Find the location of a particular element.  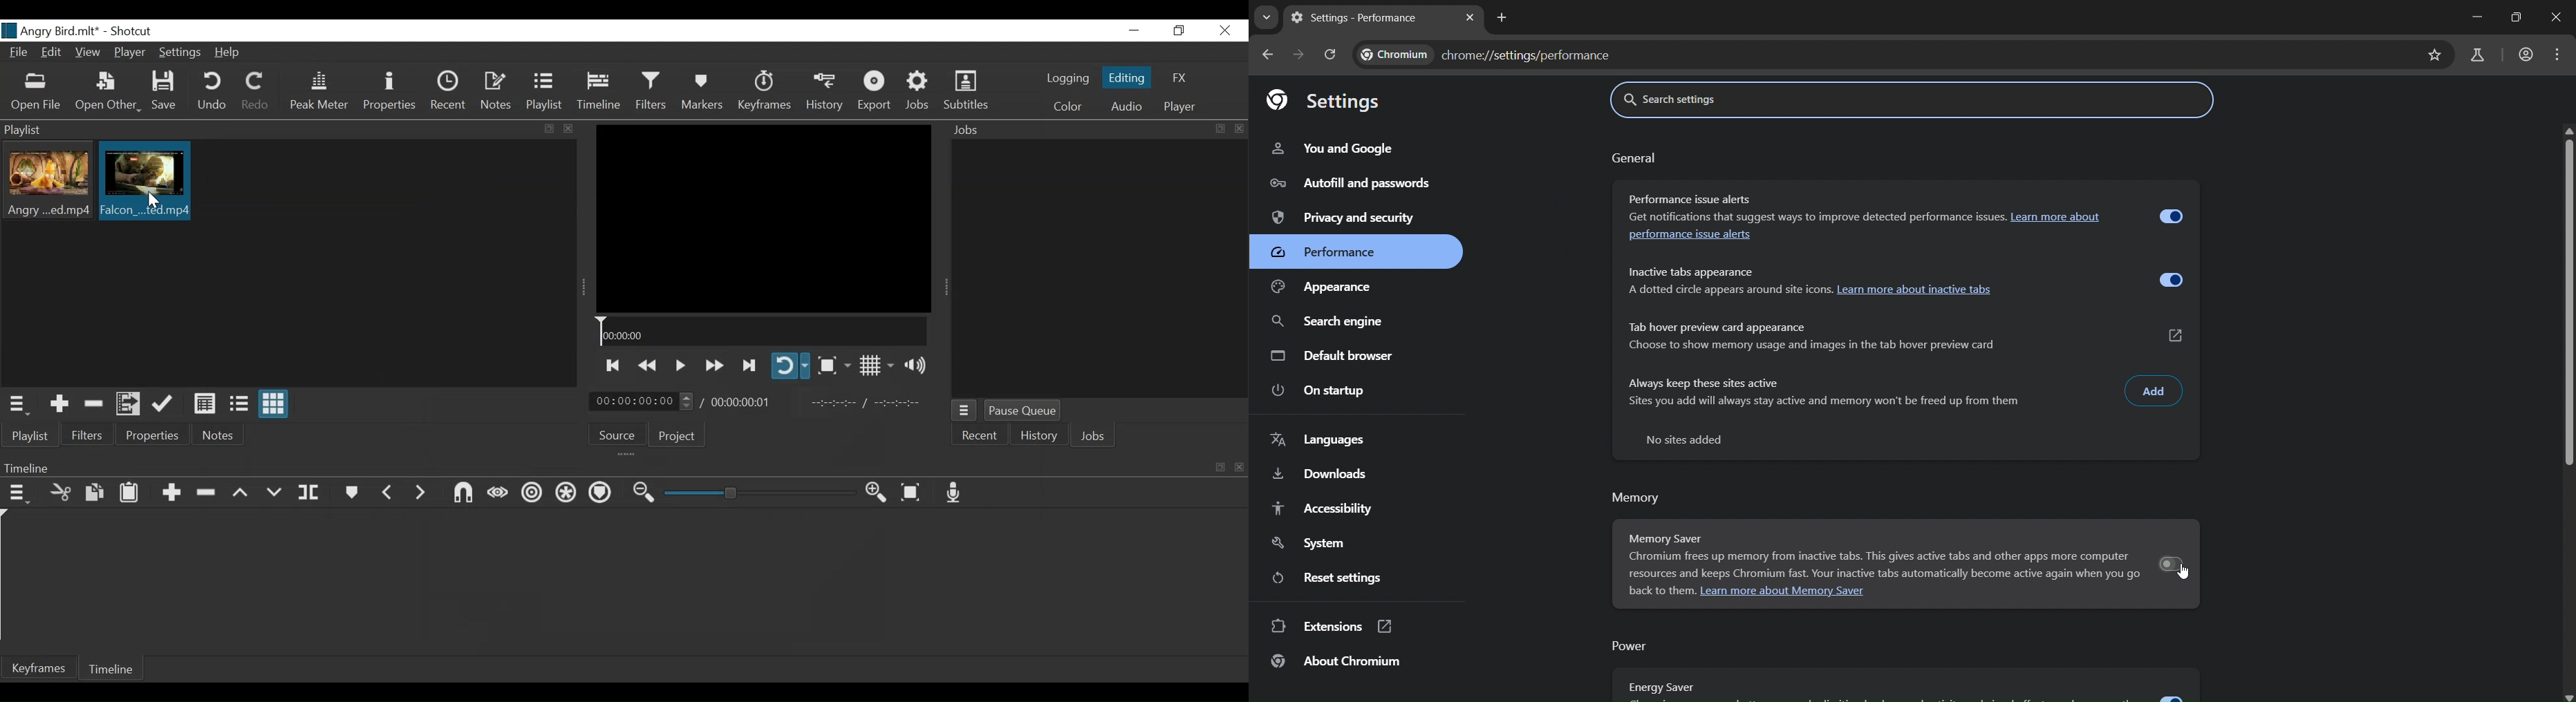

Subtitles is located at coordinates (966, 90).